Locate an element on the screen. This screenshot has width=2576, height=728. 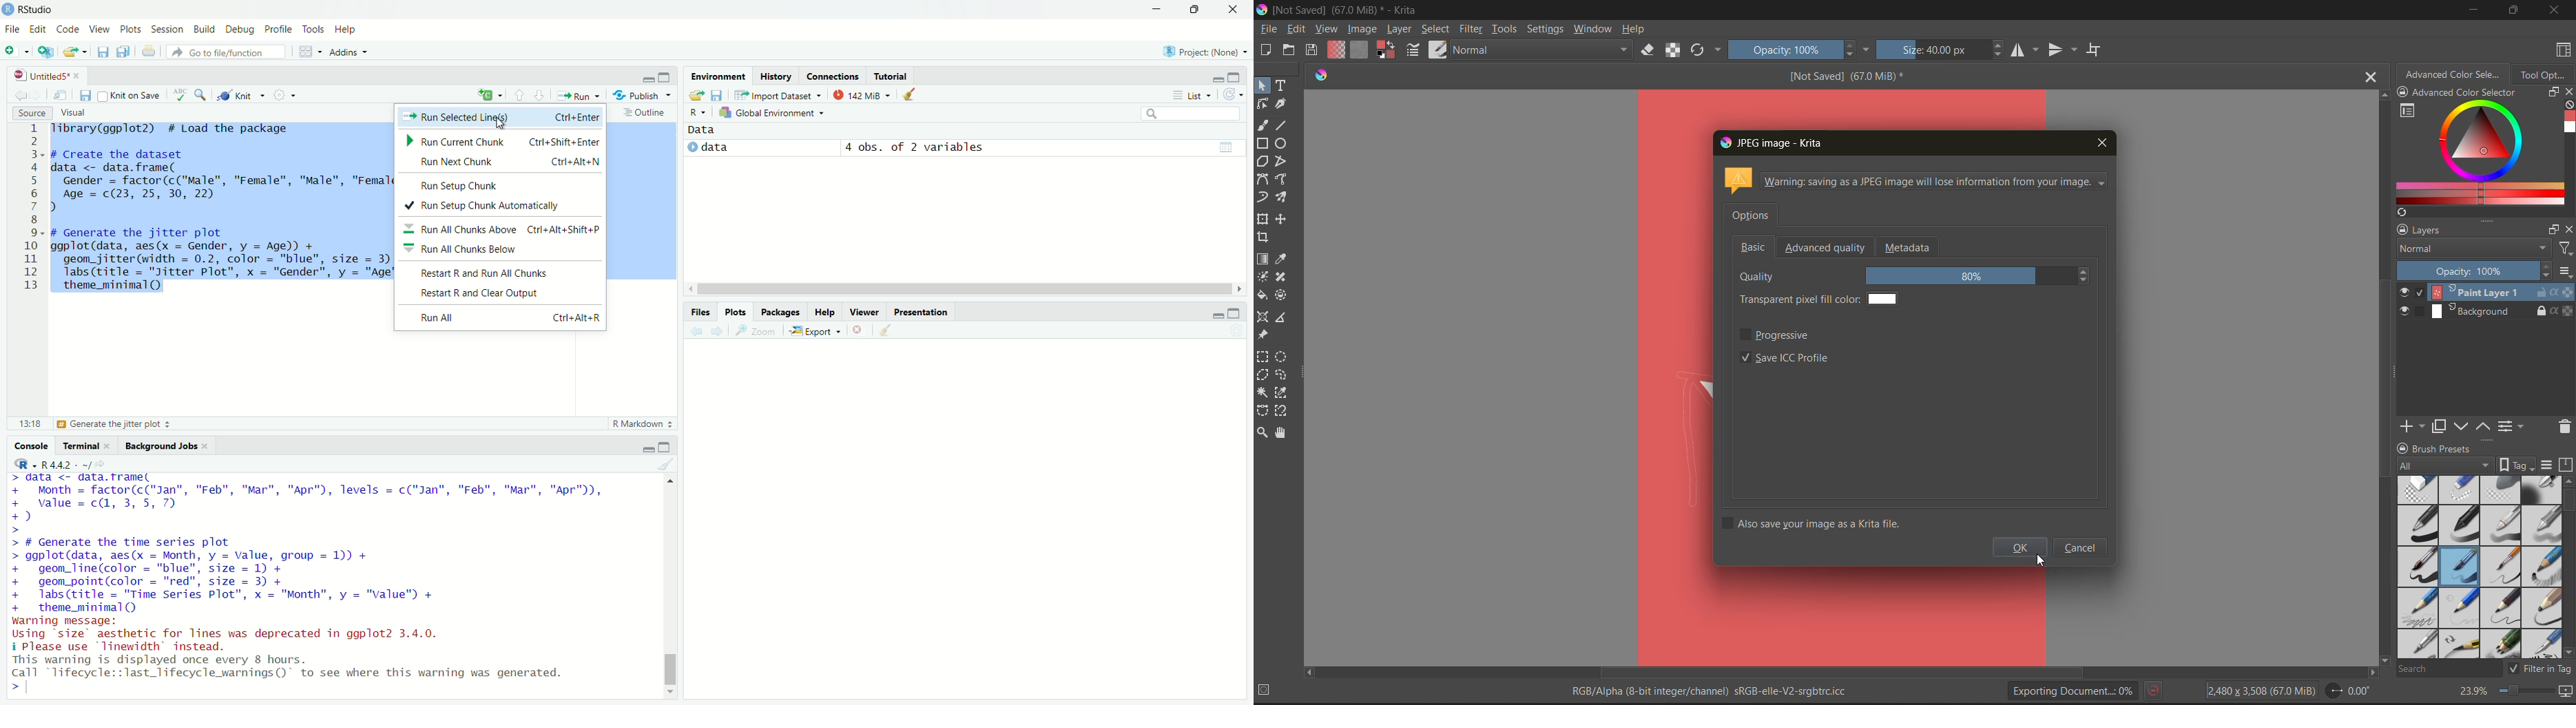
import dataset is located at coordinates (778, 95).